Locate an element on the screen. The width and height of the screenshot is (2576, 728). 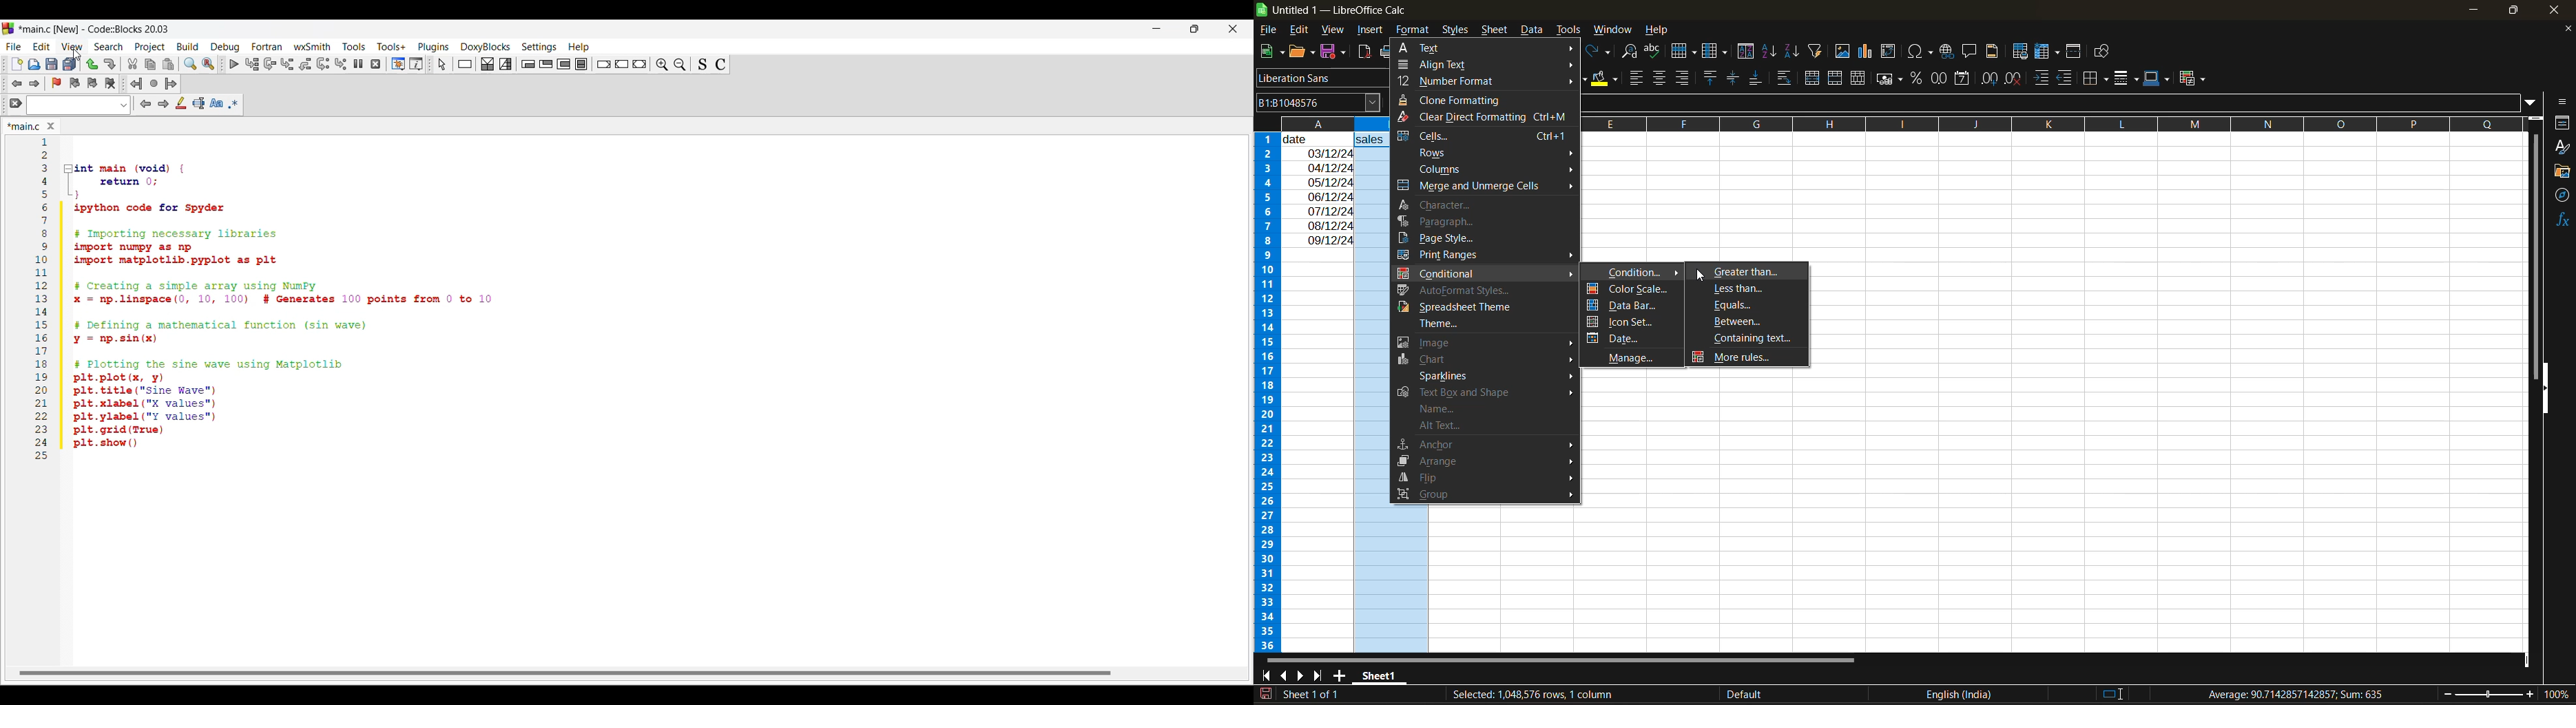
border style is located at coordinates (2128, 80).